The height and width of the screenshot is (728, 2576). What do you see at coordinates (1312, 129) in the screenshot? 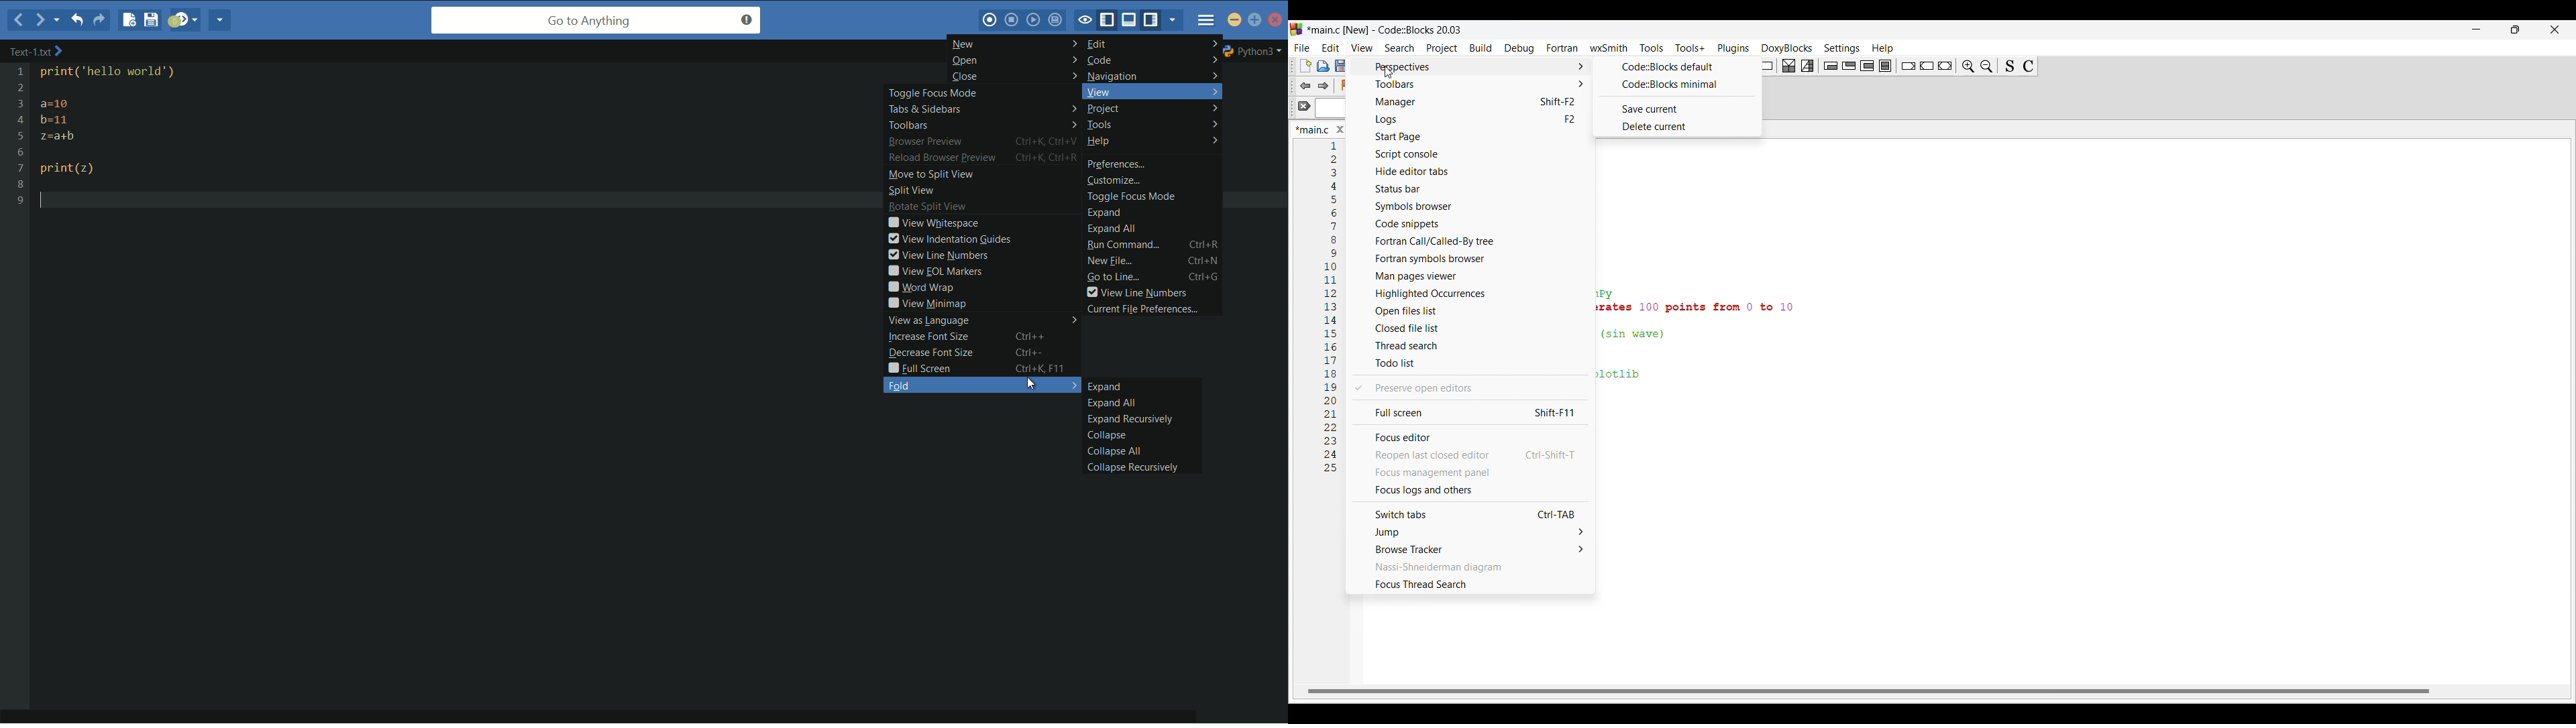
I see `Current tab` at bounding box center [1312, 129].